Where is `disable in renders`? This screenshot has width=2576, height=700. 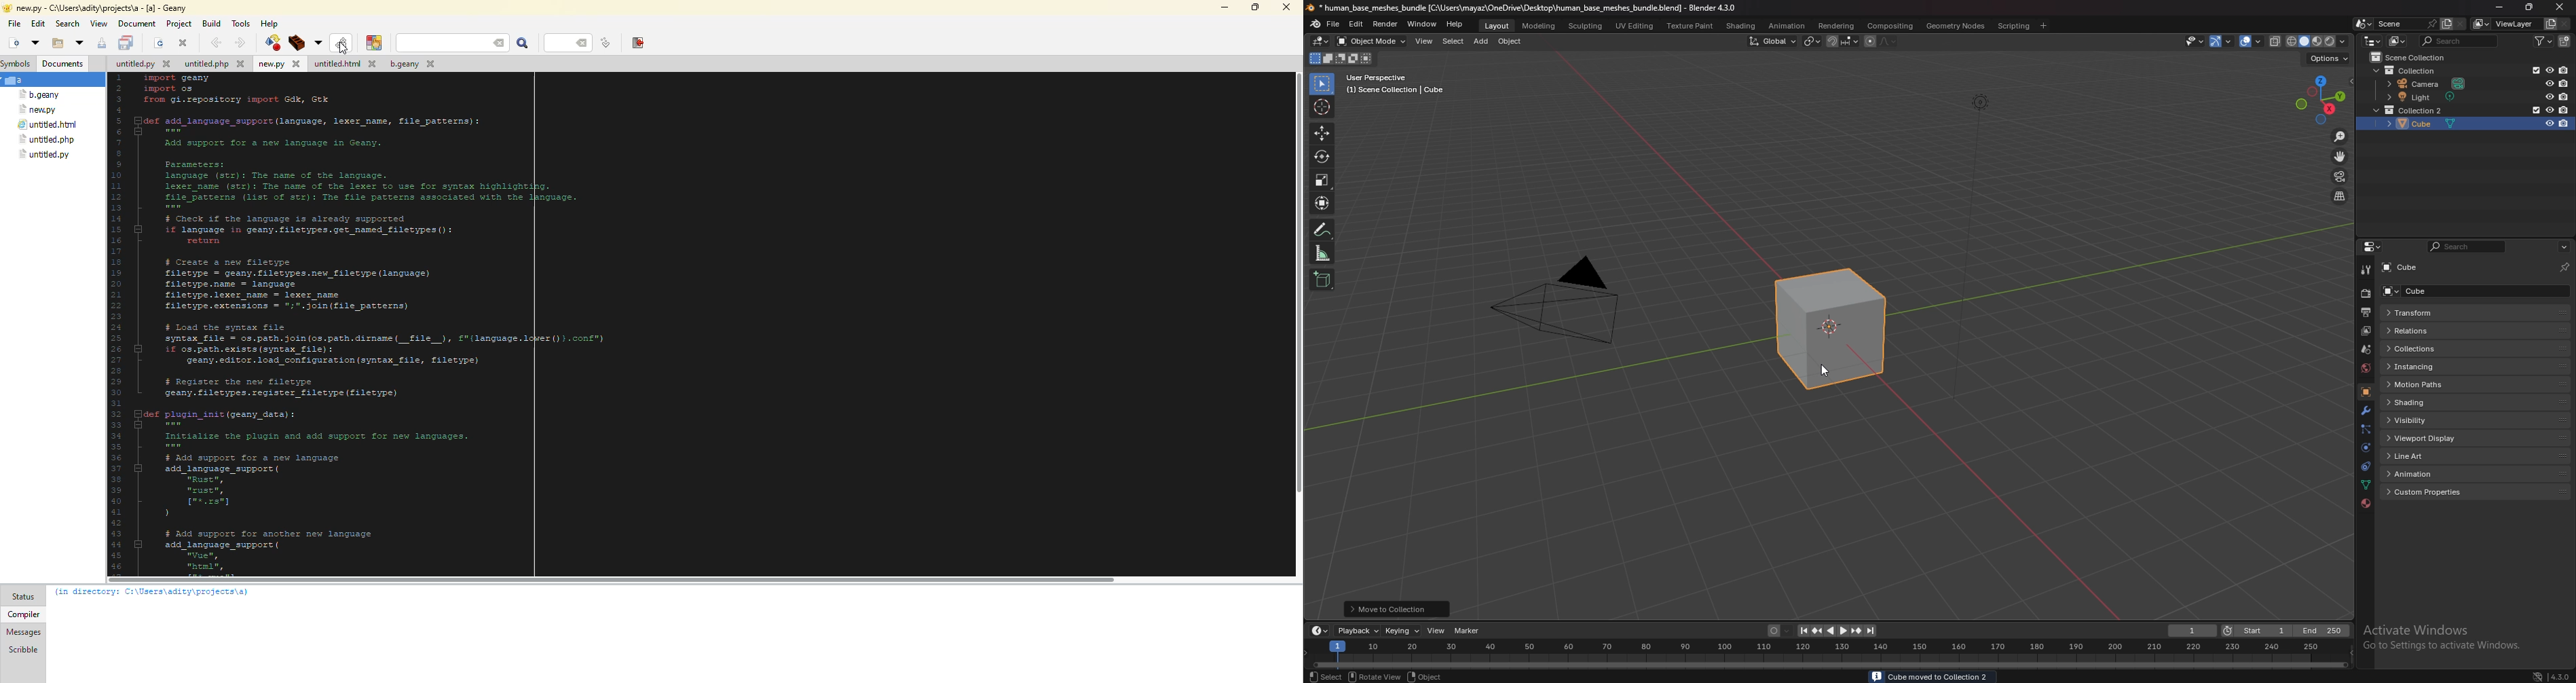 disable in renders is located at coordinates (2564, 123).